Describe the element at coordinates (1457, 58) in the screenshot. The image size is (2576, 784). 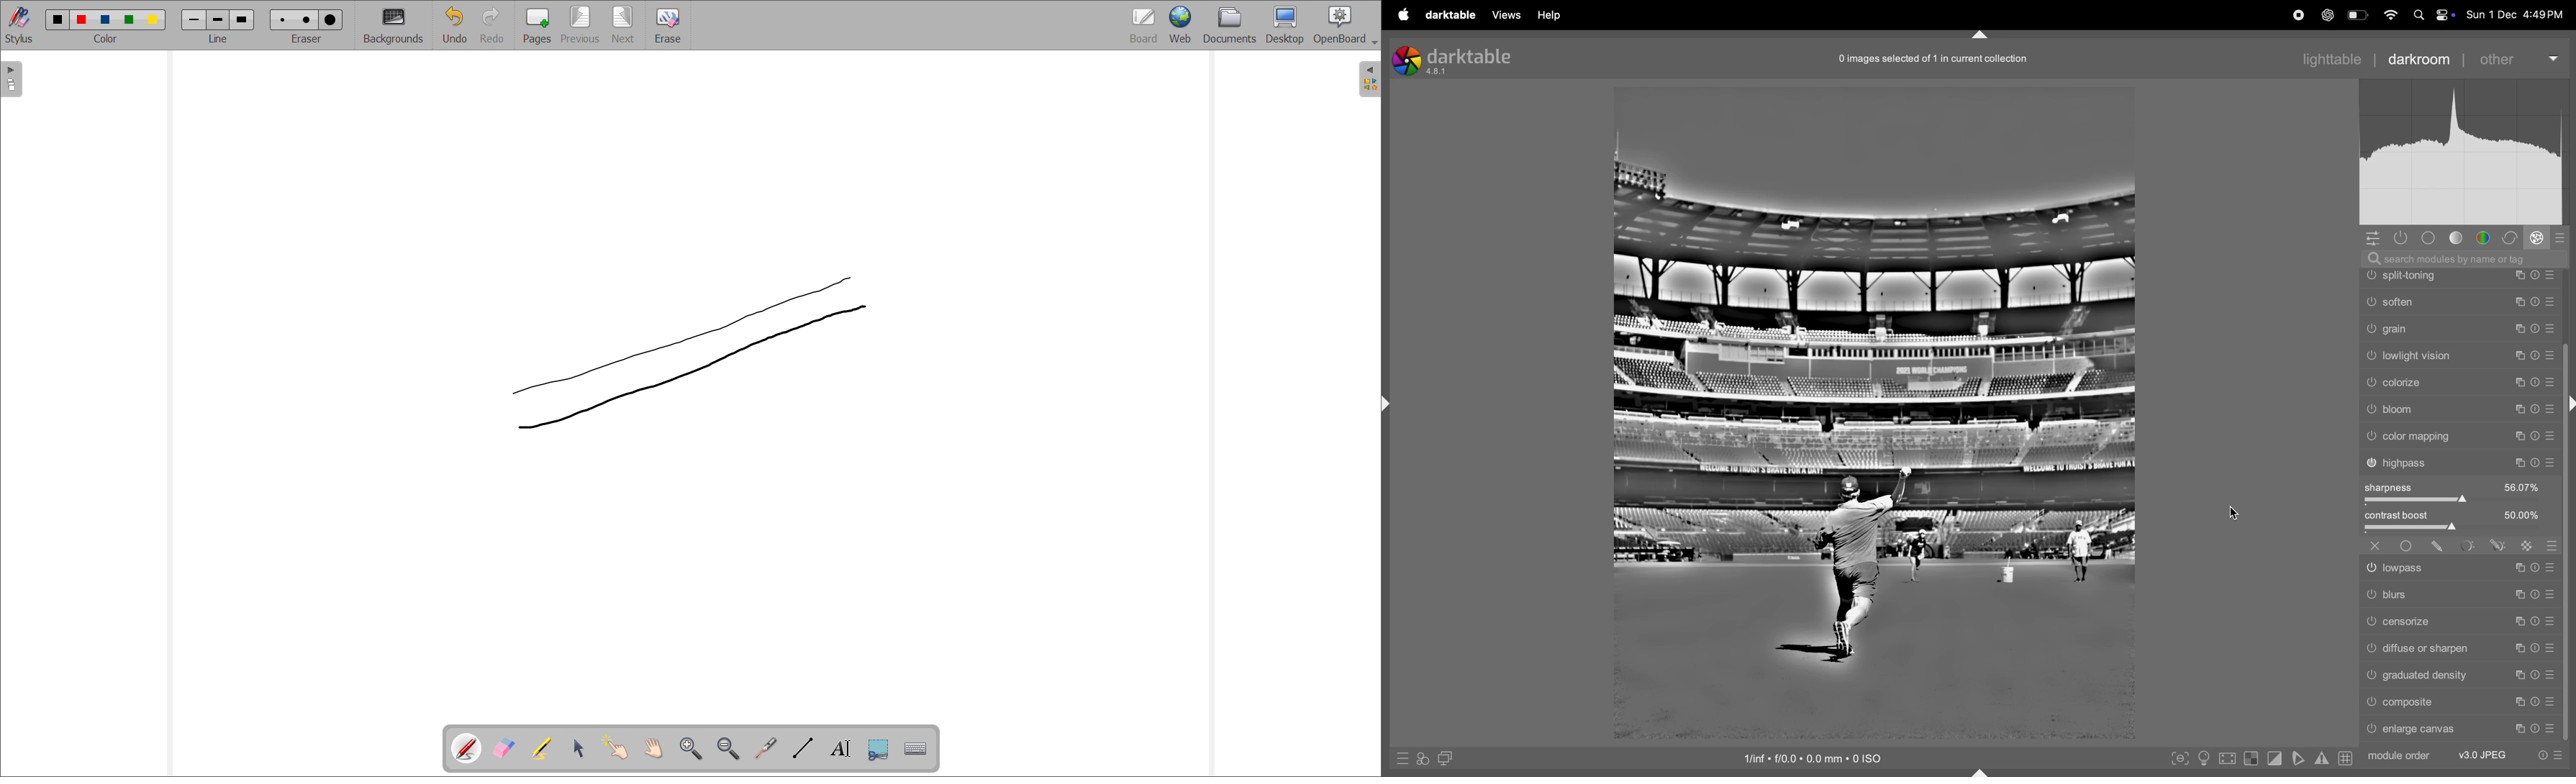
I see `darktable version` at that location.